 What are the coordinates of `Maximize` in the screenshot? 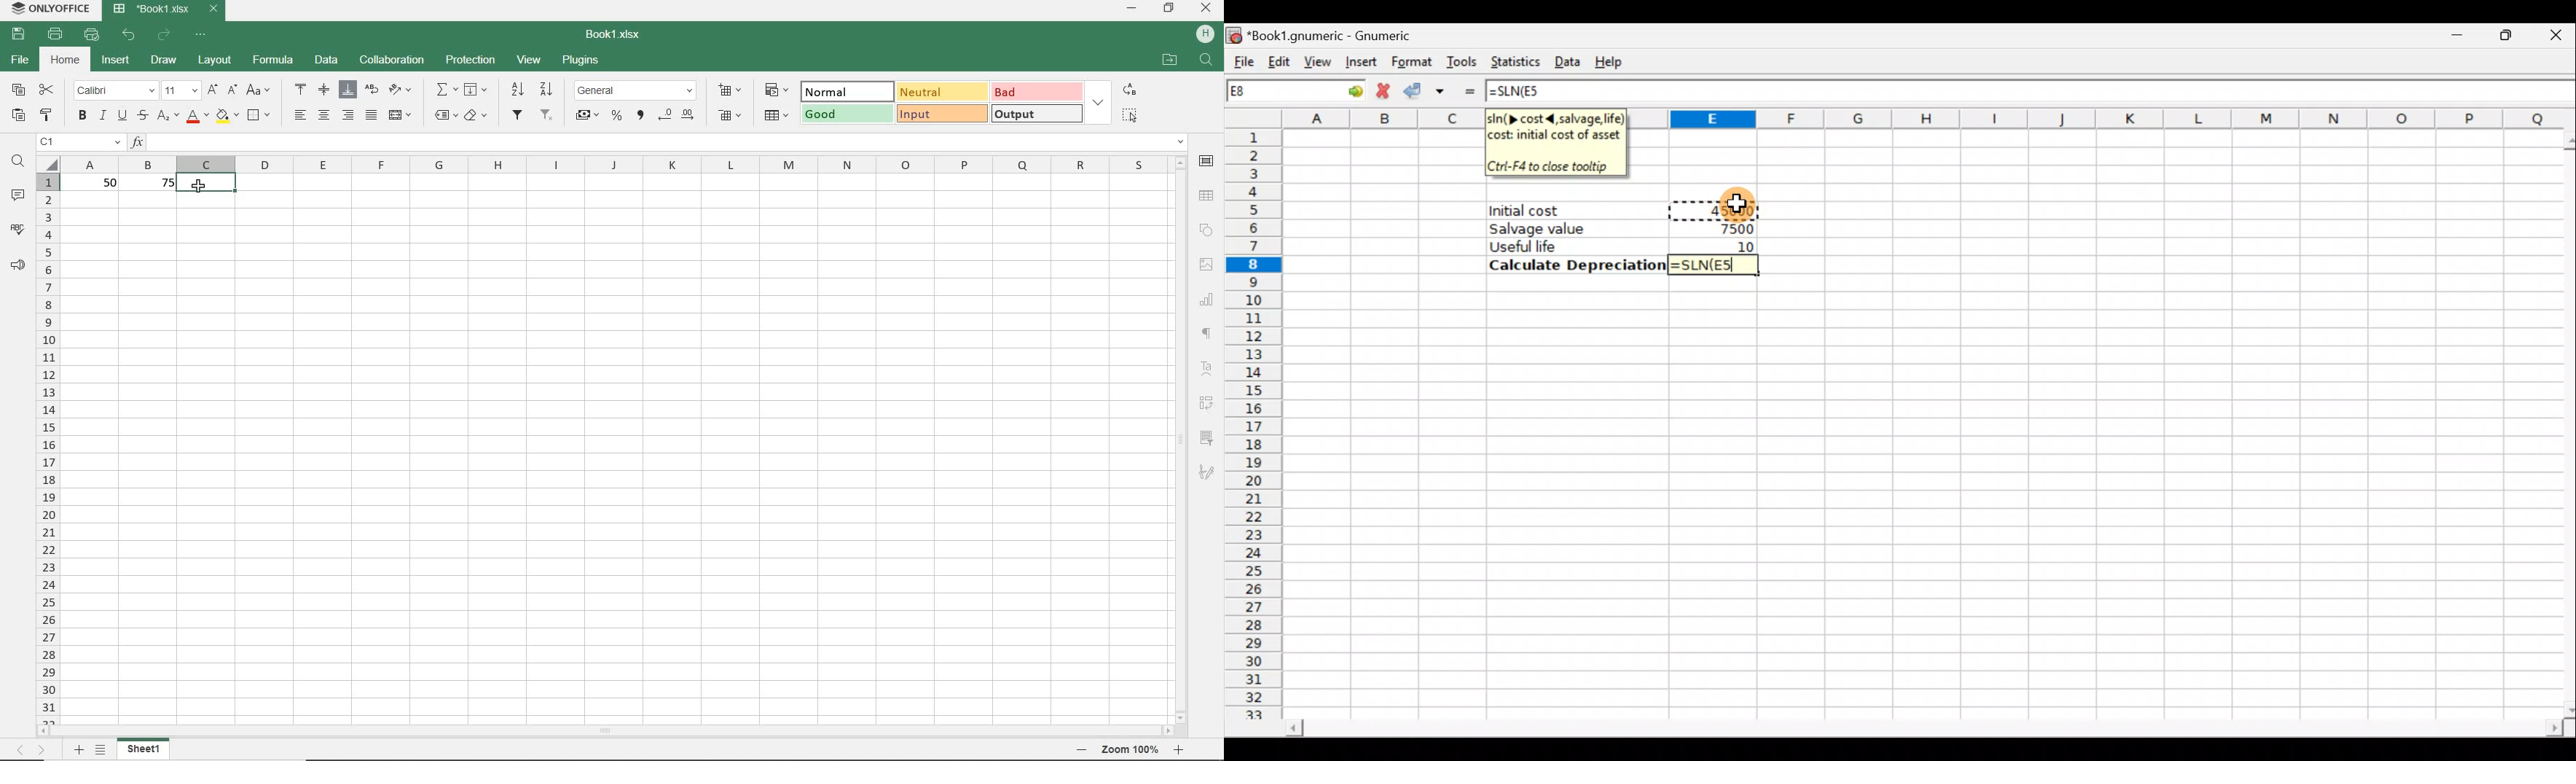 It's located at (2499, 38).